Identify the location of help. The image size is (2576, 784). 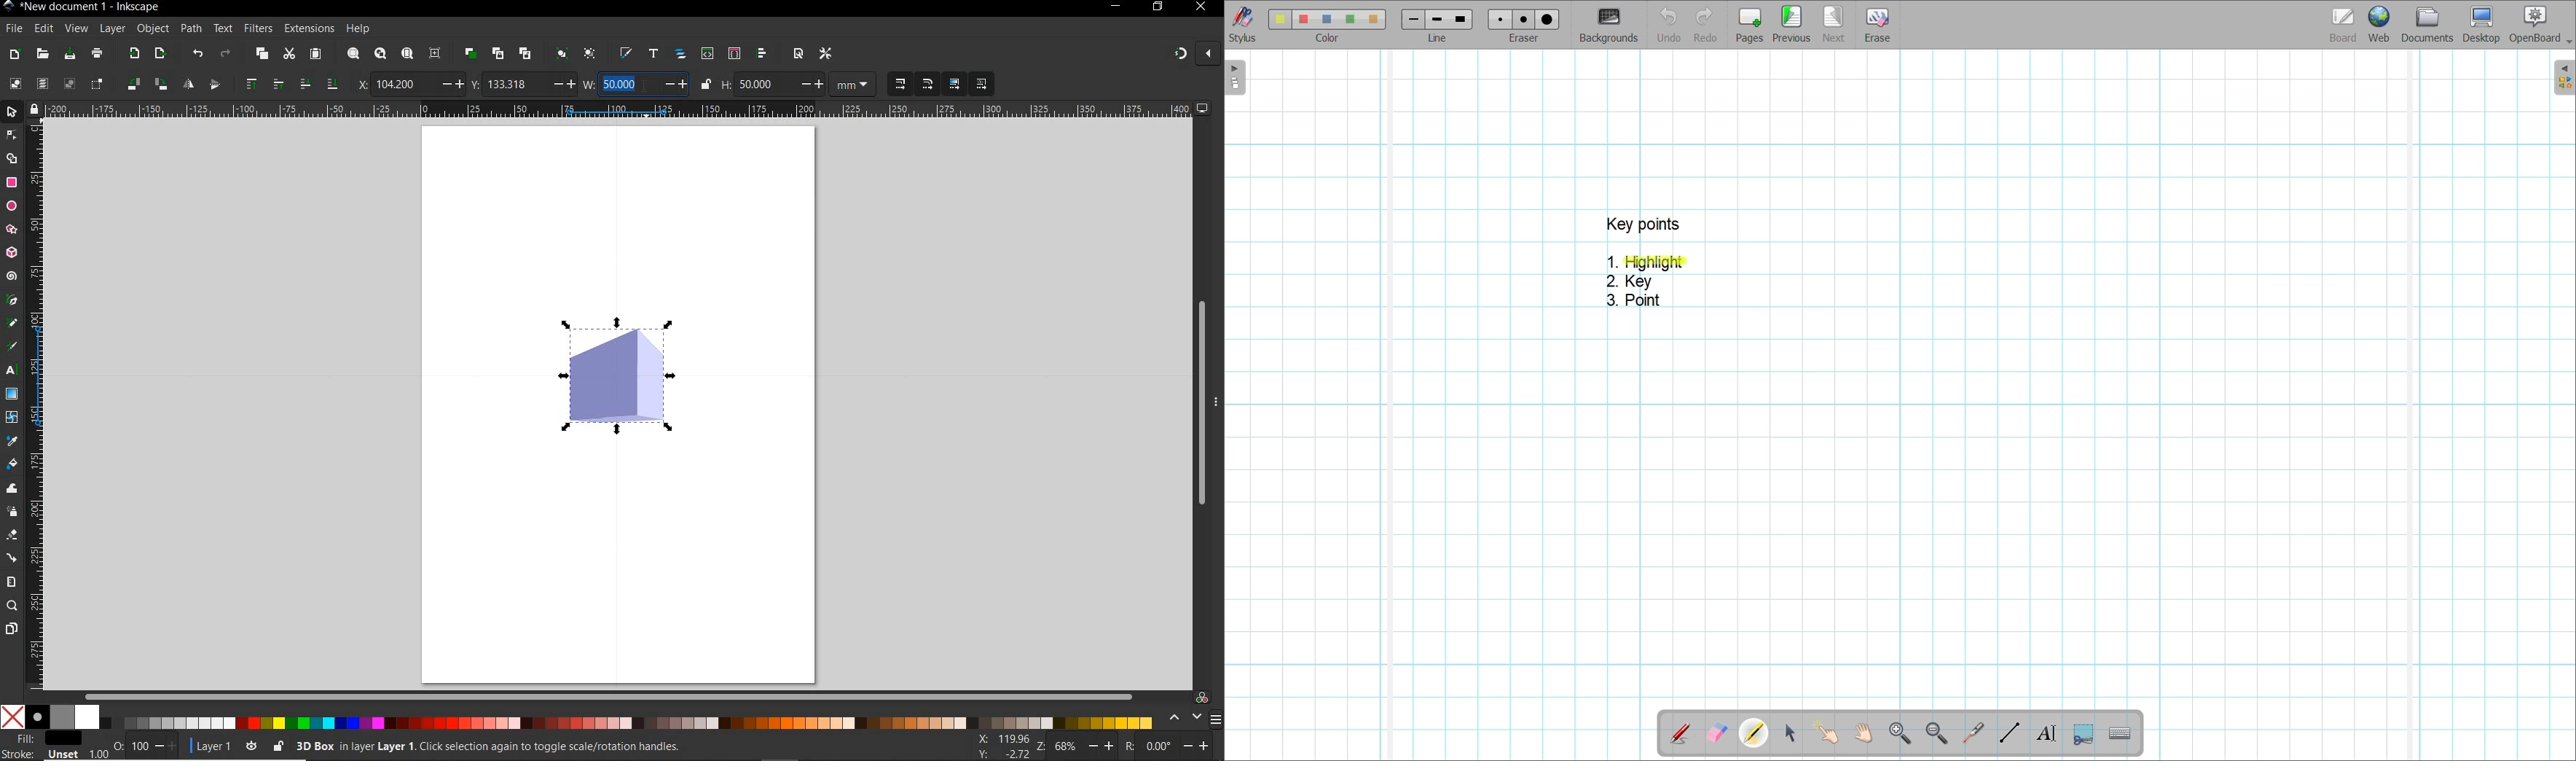
(359, 28).